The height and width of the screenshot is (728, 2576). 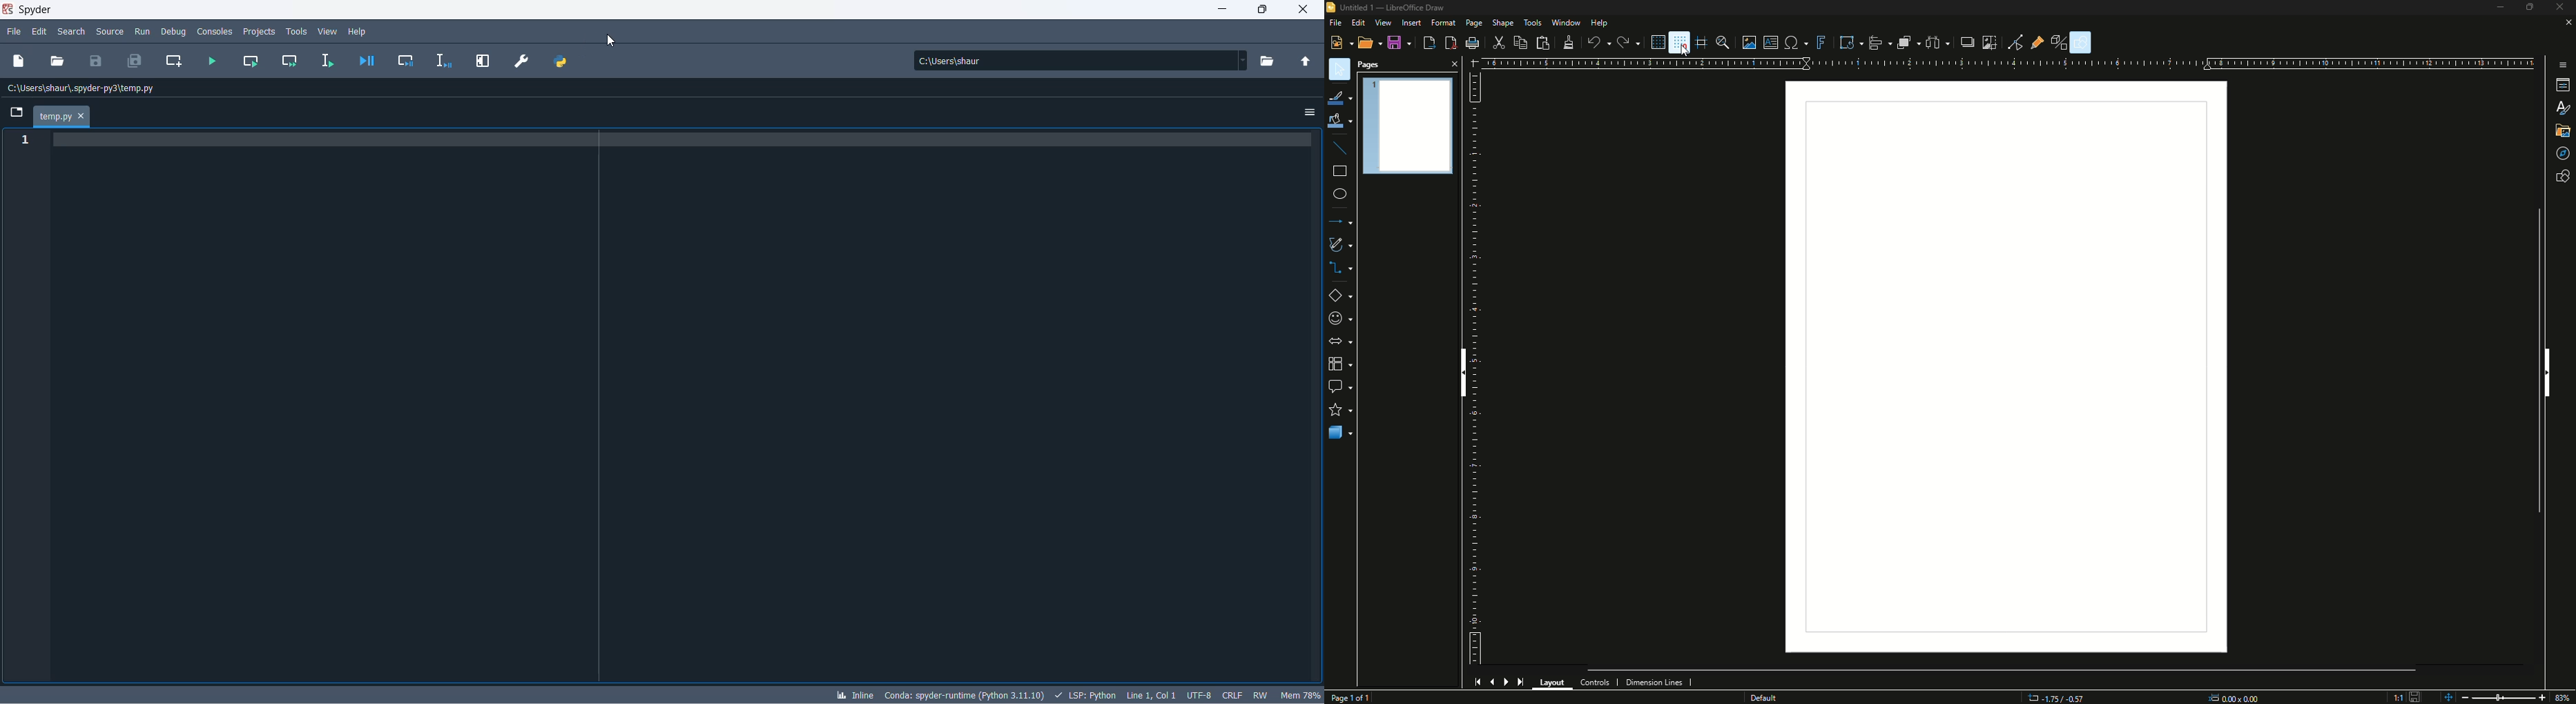 I want to click on undo, so click(x=1596, y=42).